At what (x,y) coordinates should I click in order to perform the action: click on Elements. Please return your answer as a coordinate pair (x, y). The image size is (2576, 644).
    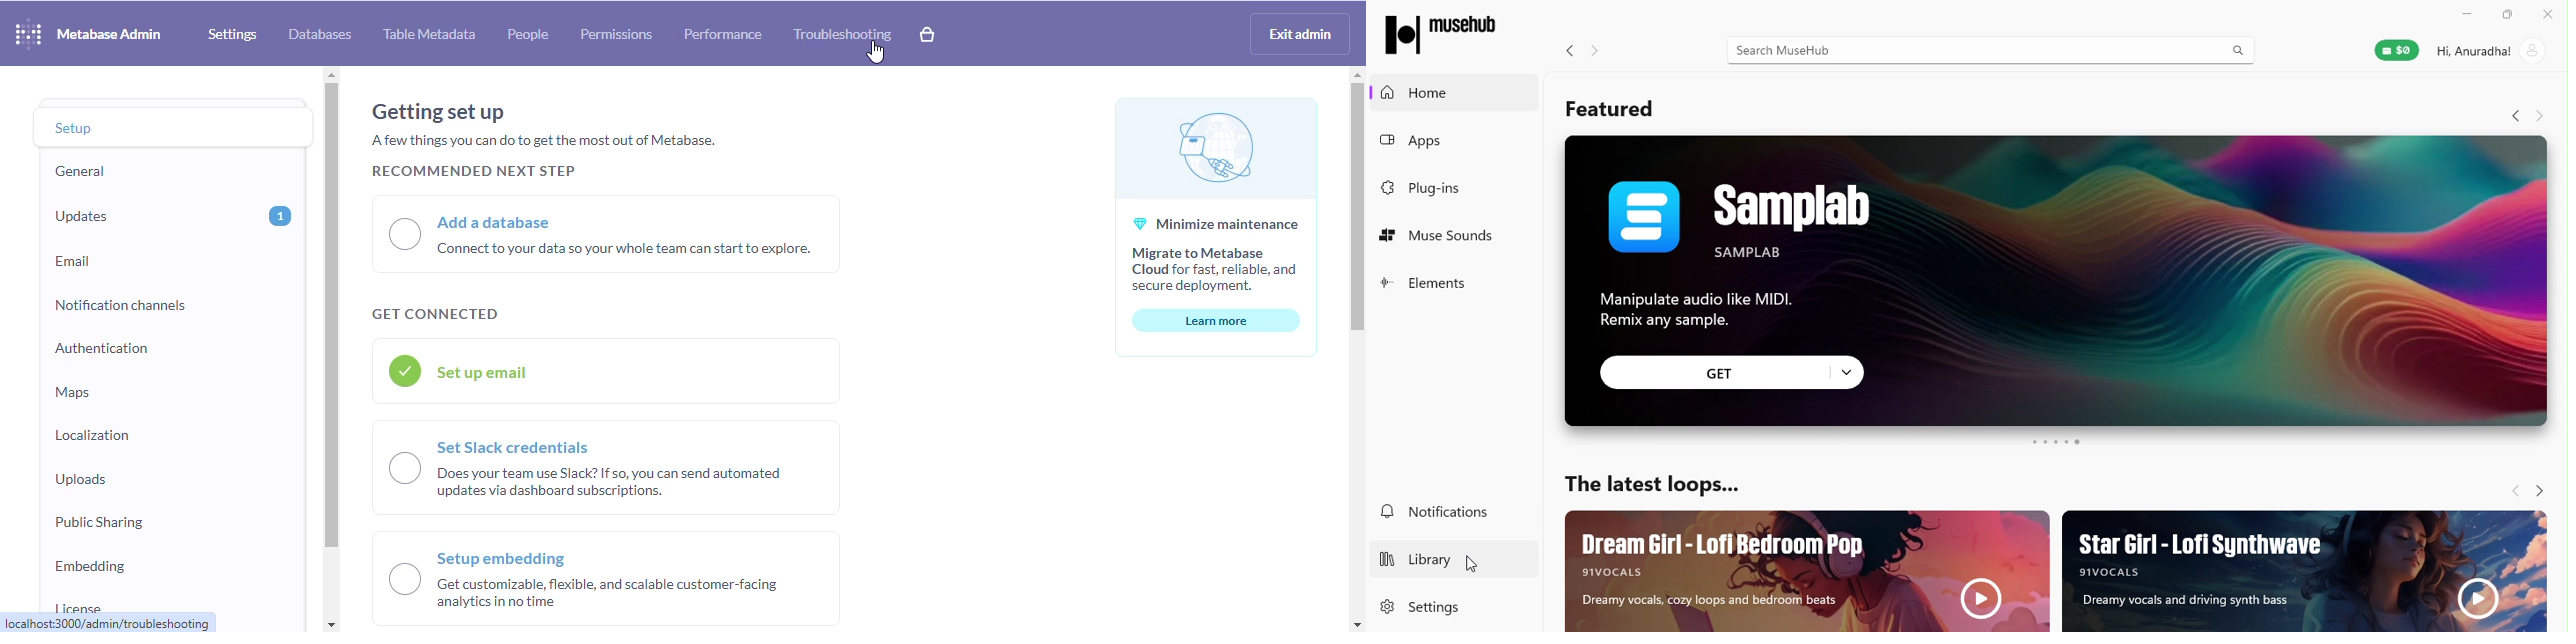
    Looking at the image, I should click on (1449, 283).